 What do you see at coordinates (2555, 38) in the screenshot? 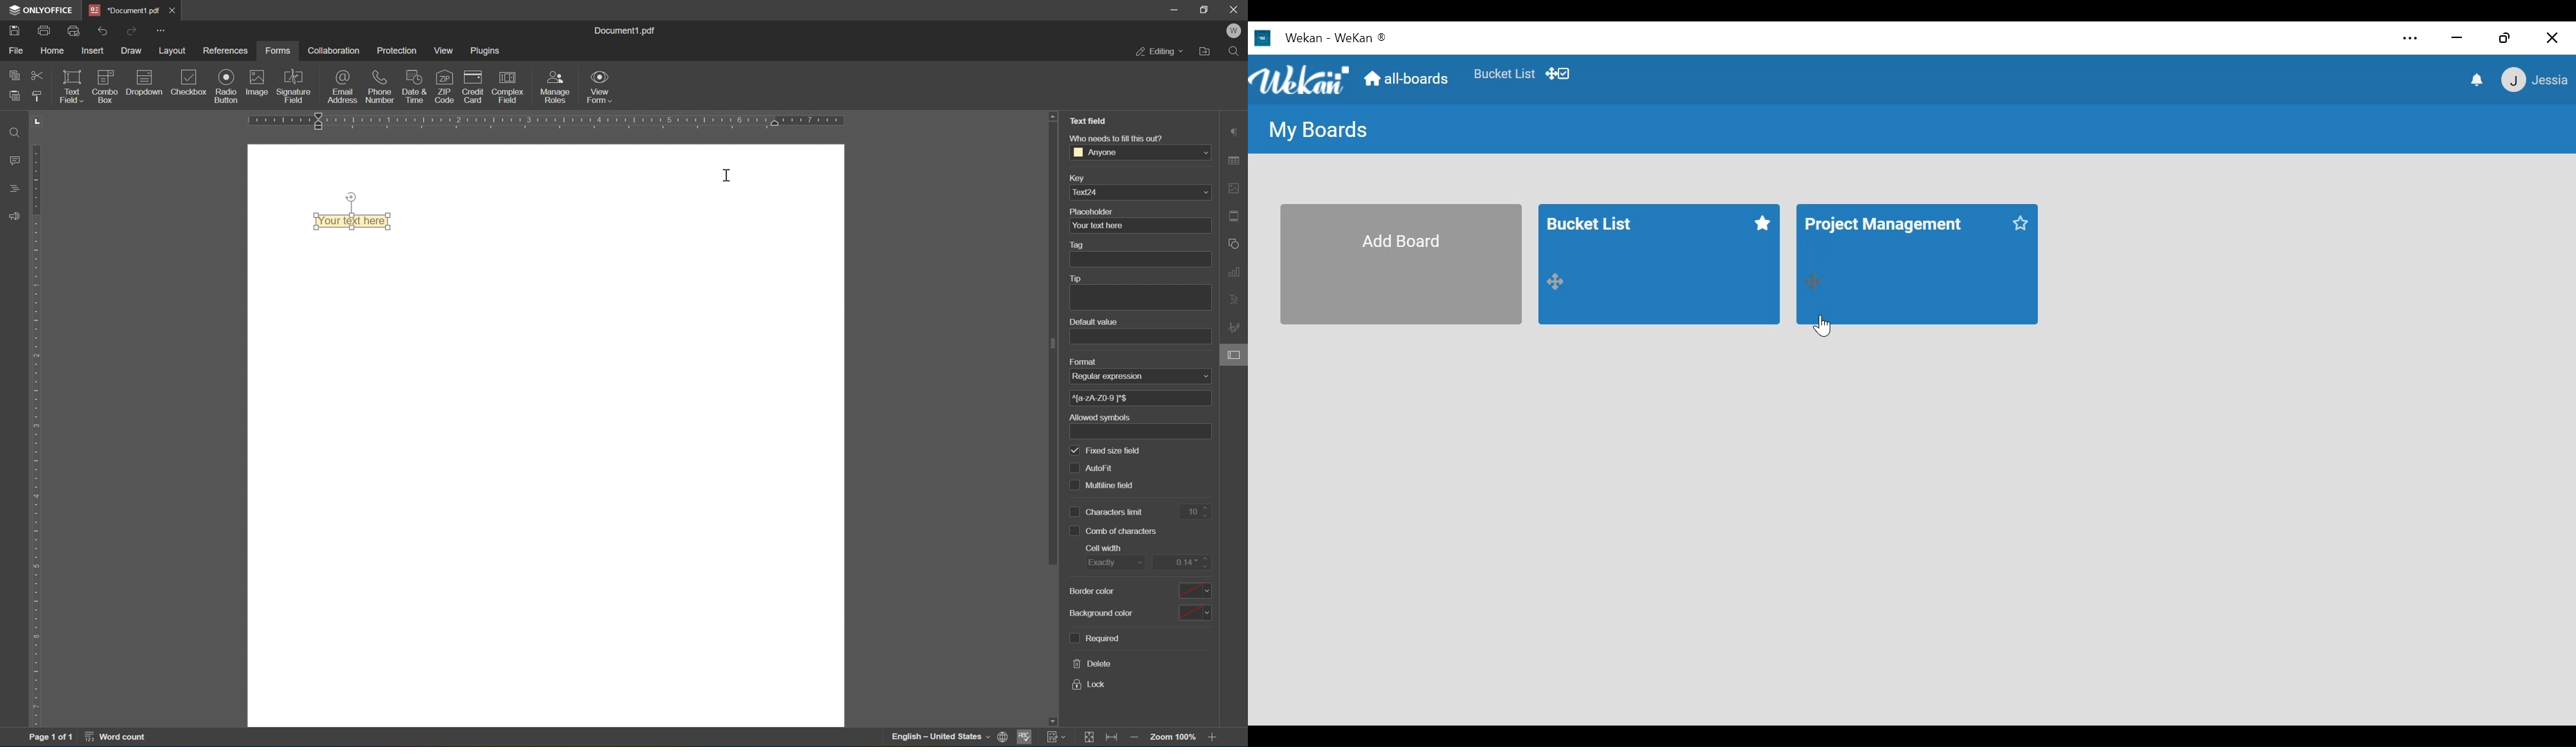
I see `close` at bounding box center [2555, 38].